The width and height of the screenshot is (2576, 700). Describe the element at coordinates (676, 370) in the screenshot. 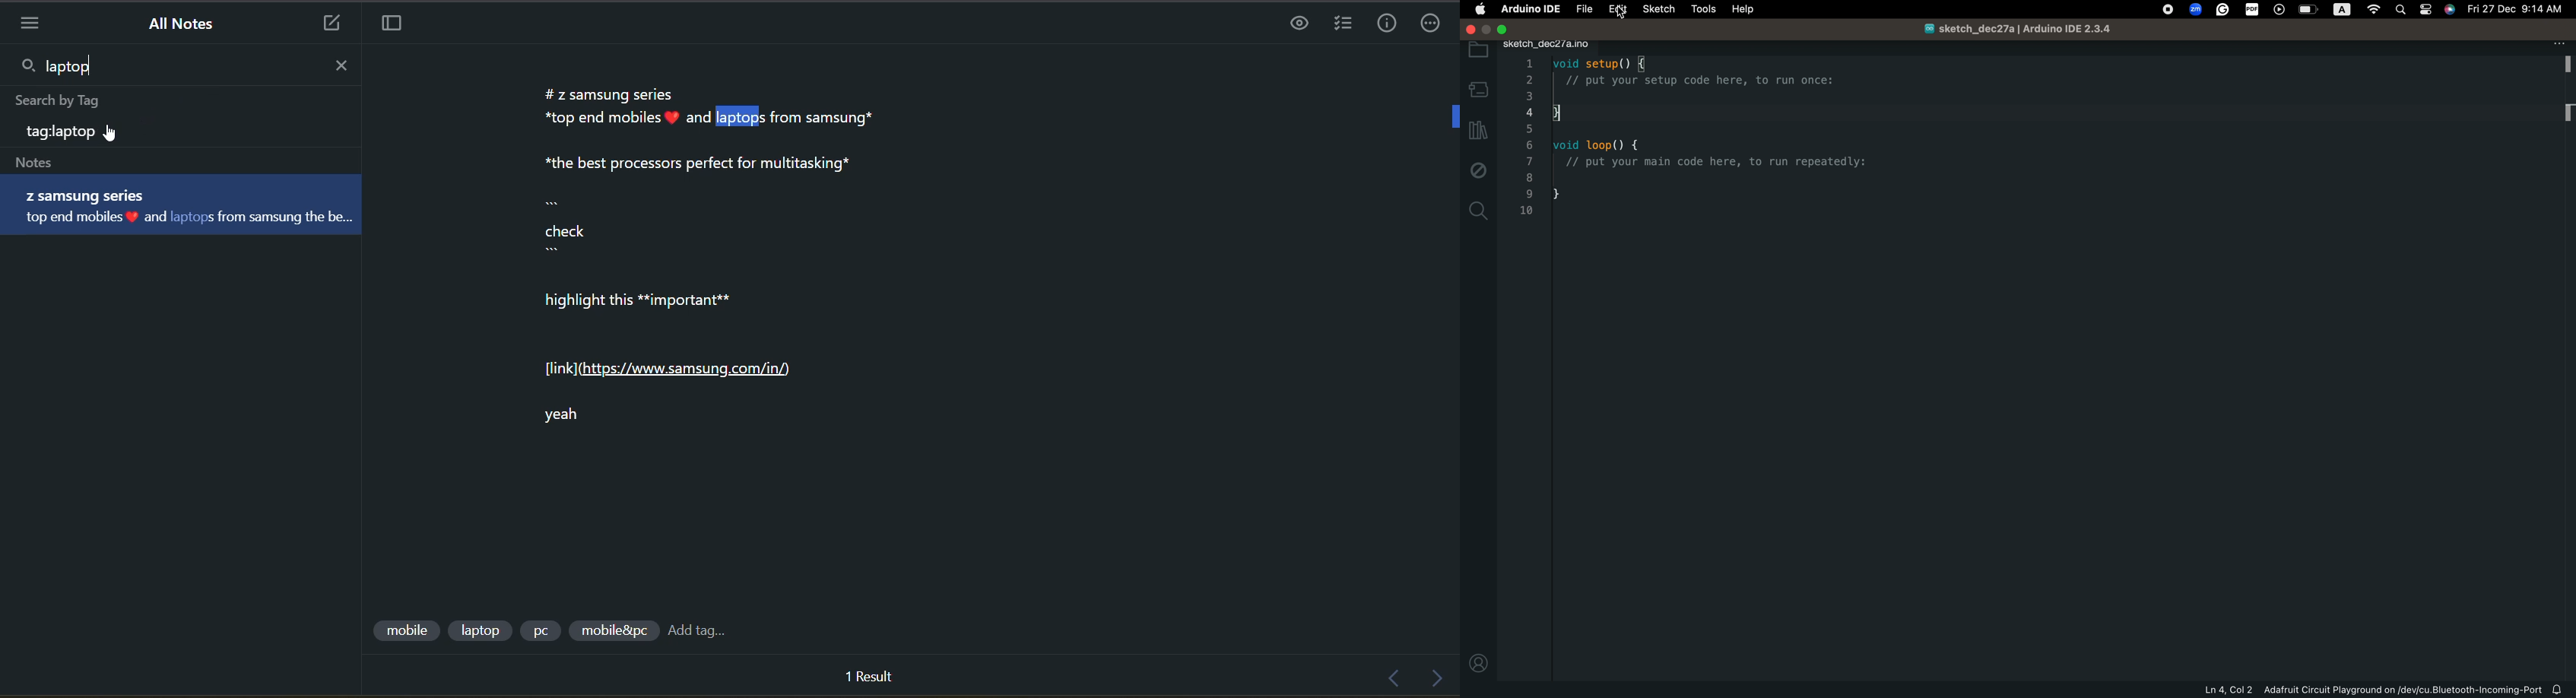

I see `[link] (https://www.samsung.com/in/` at that location.